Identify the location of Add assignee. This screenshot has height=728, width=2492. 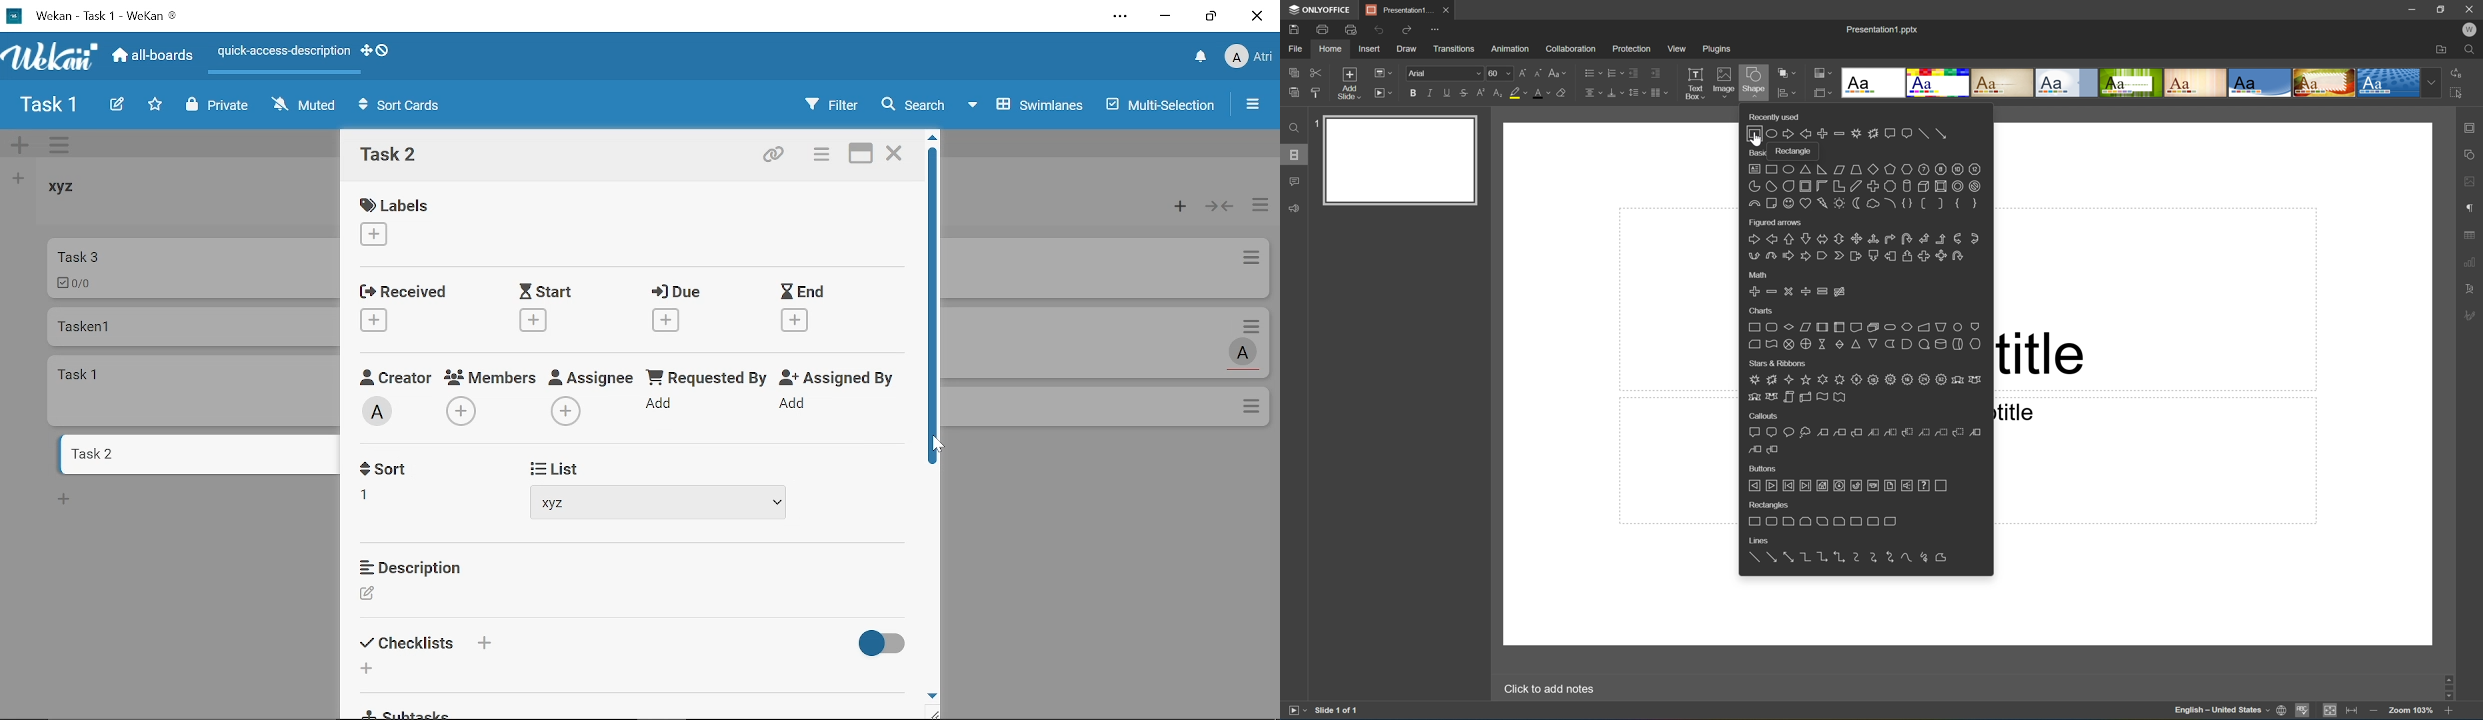
(566, 413).